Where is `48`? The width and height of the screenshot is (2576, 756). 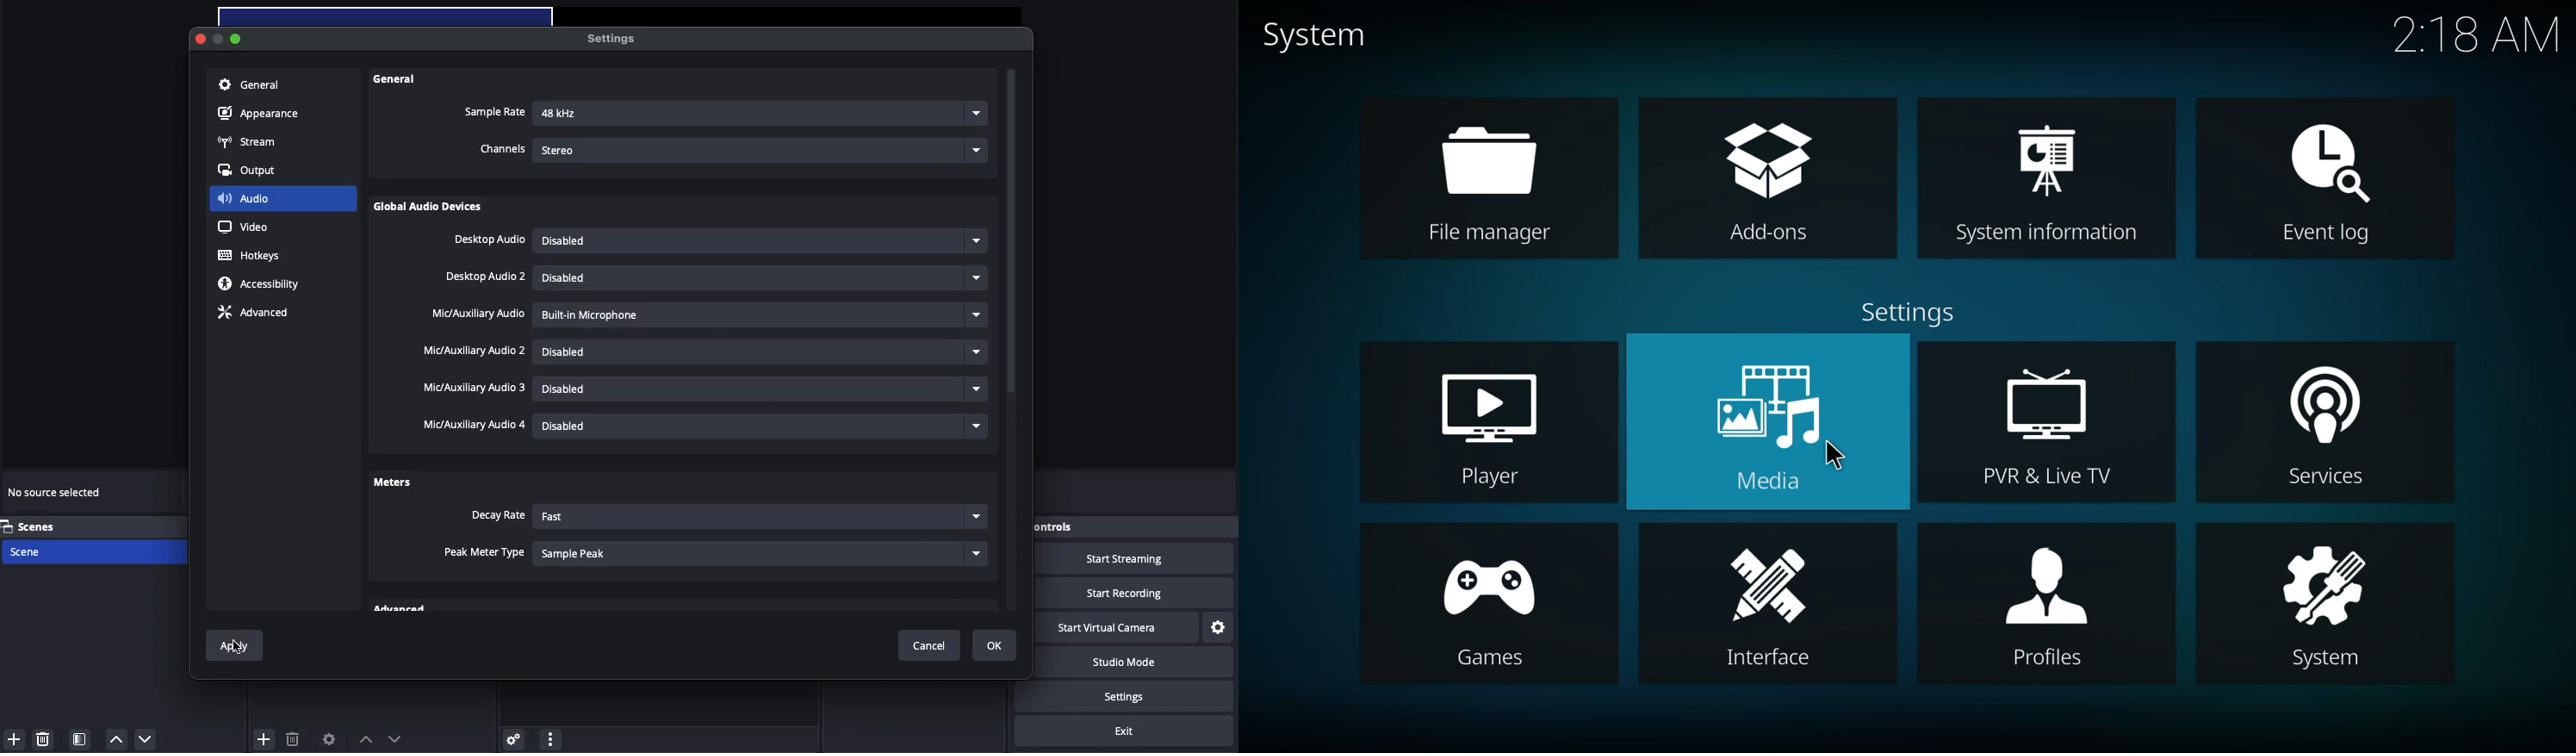 48 is located at coordinates (761, 115).